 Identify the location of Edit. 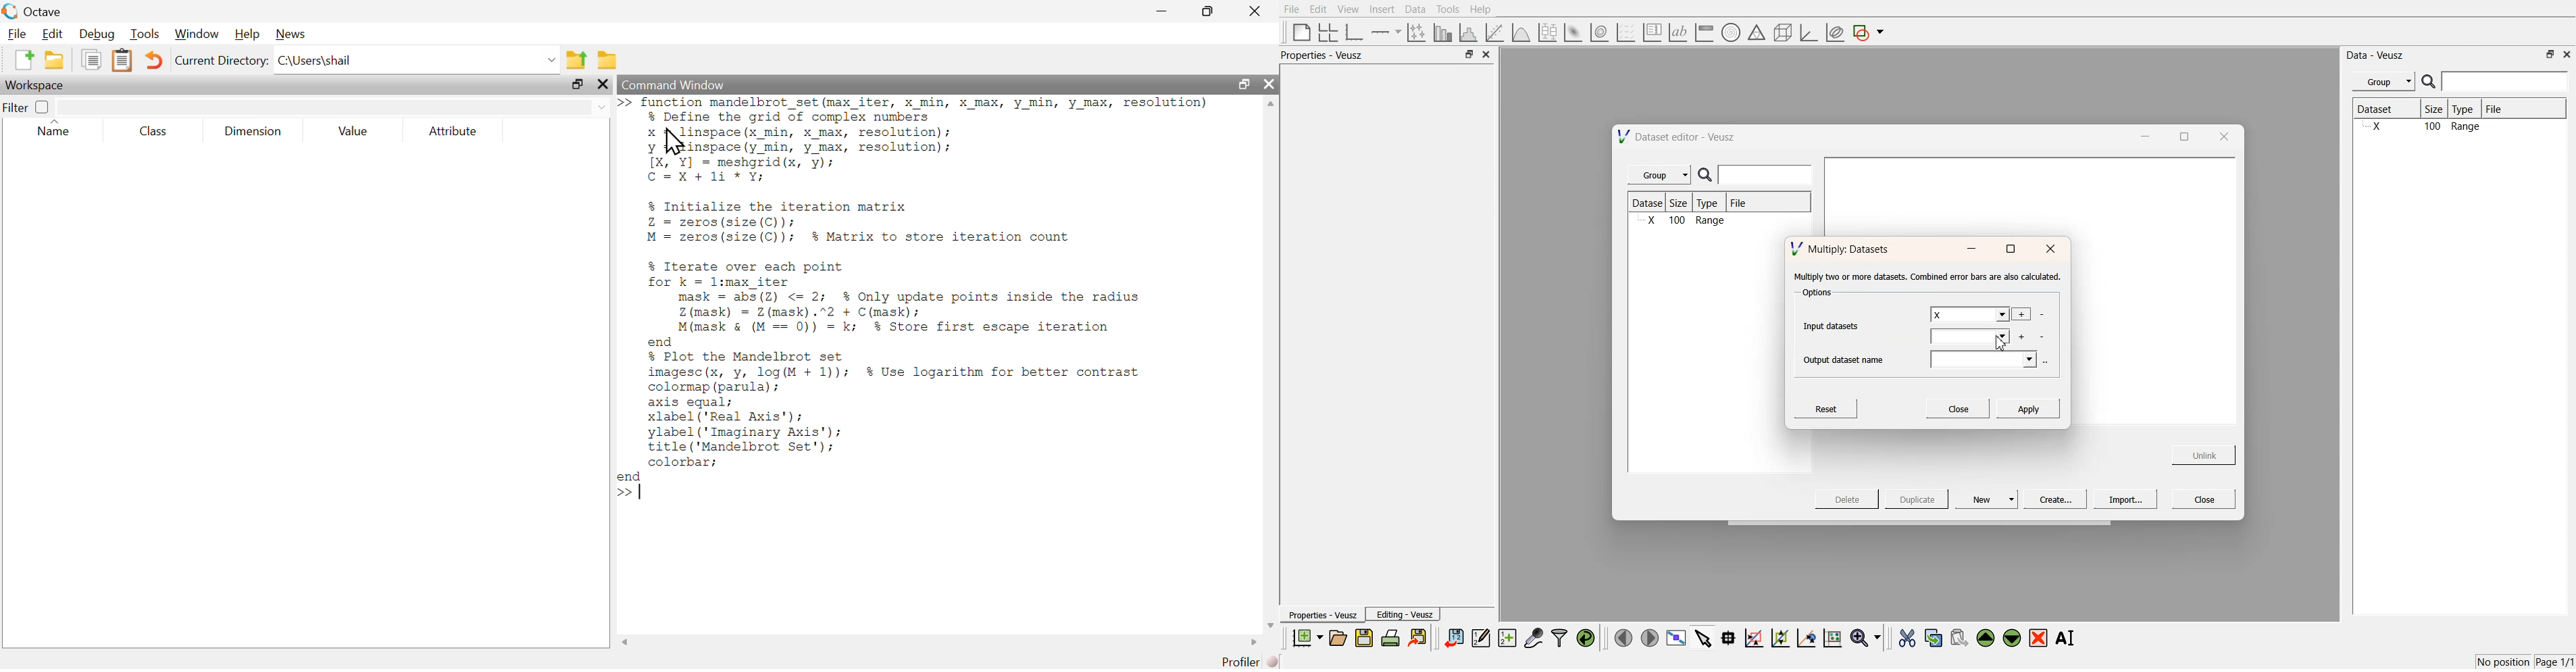
(51, 33).